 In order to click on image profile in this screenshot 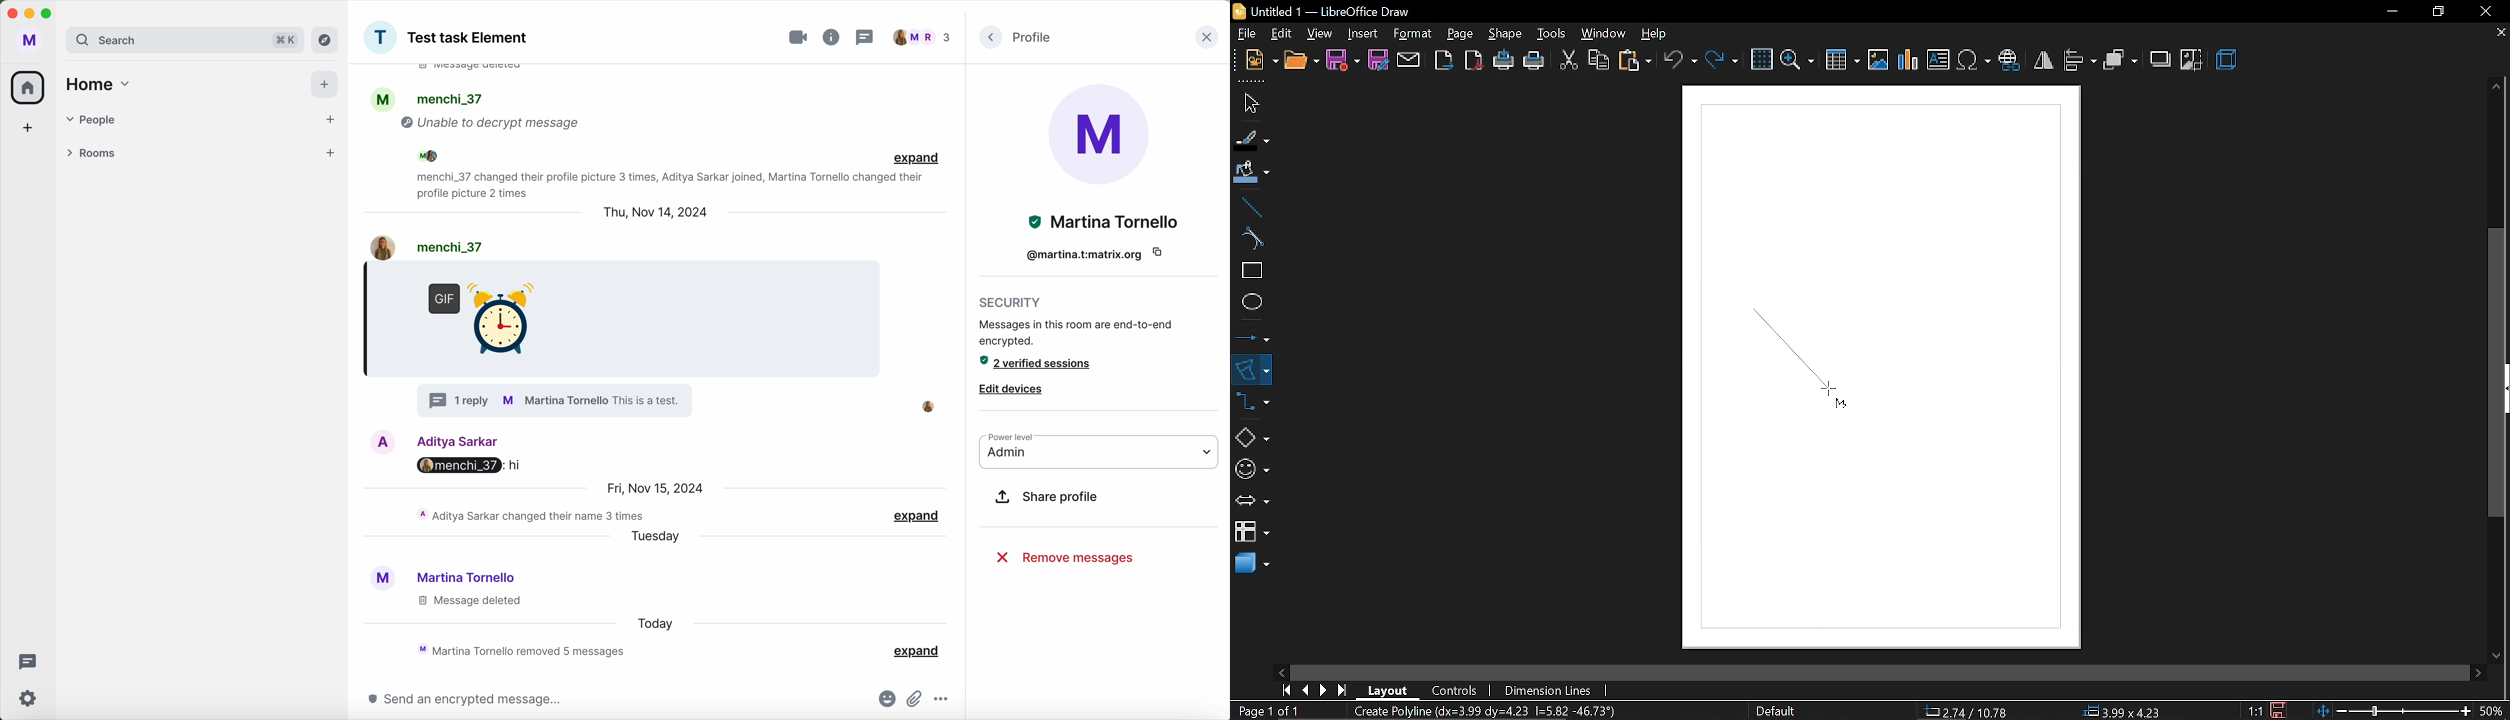, I will do `click(375, 247)`.